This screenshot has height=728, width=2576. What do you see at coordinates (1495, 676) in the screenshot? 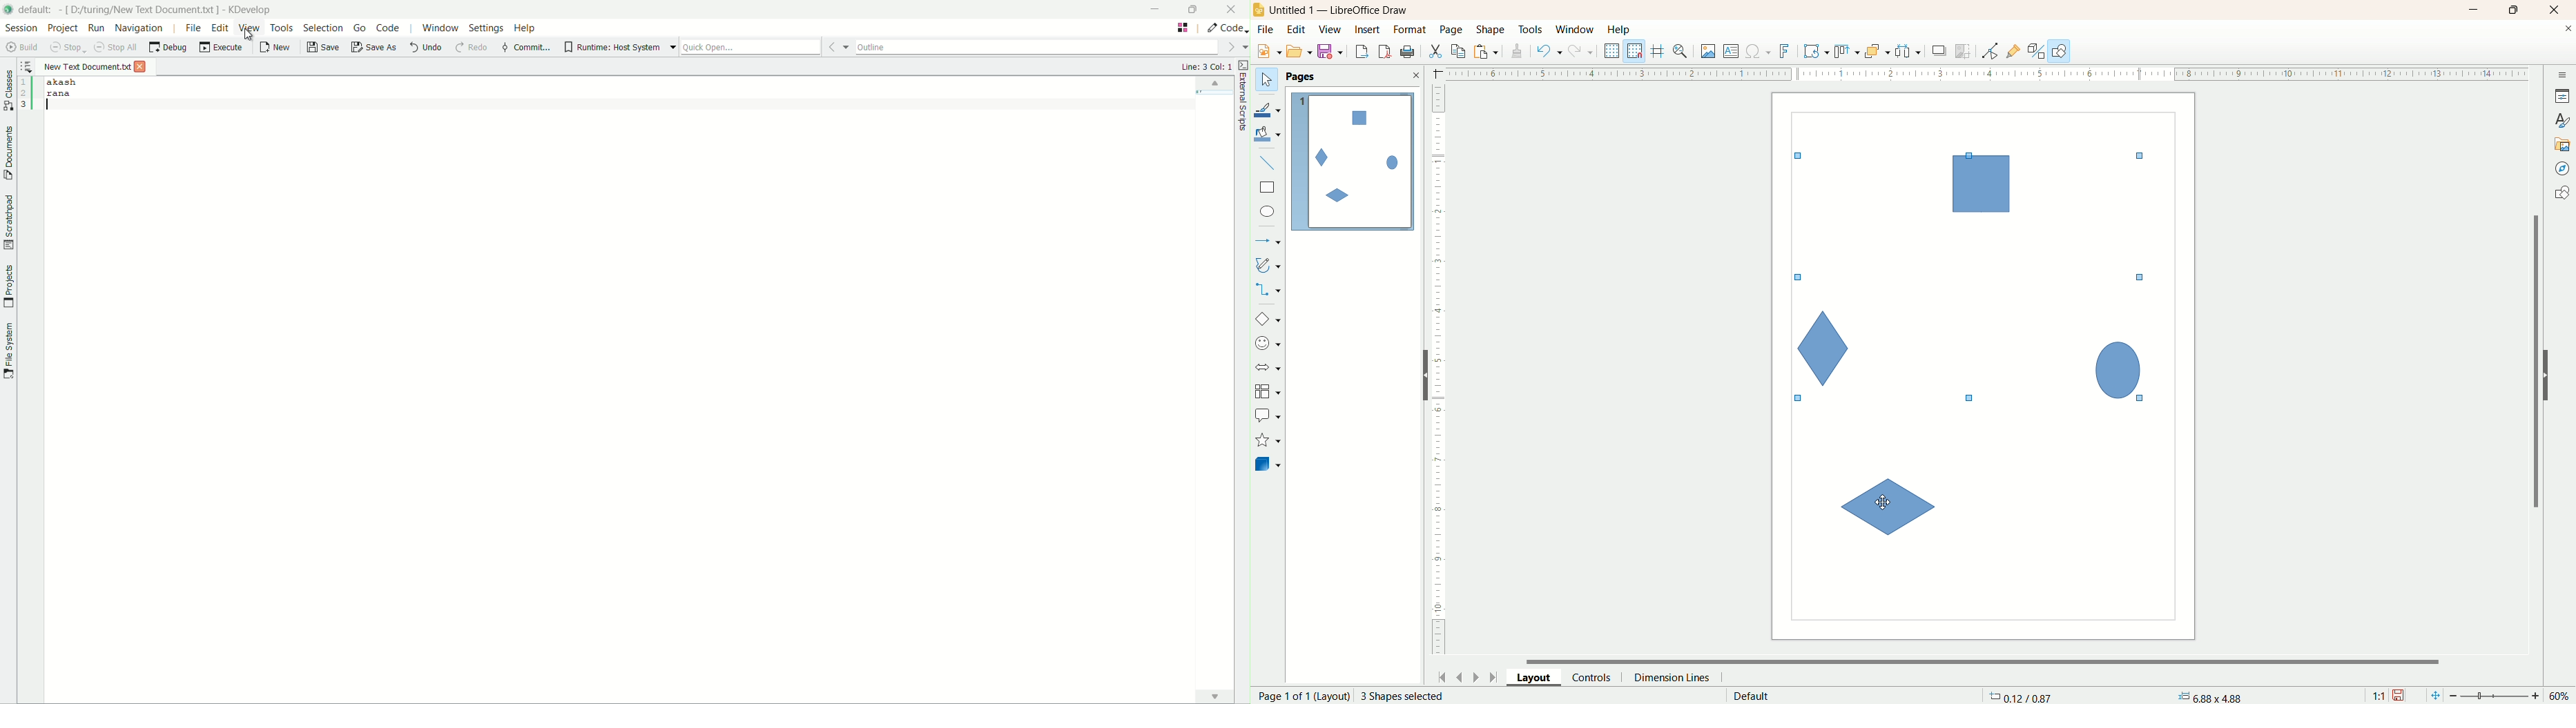
I see `last page` at bounding box center [1495, 676].